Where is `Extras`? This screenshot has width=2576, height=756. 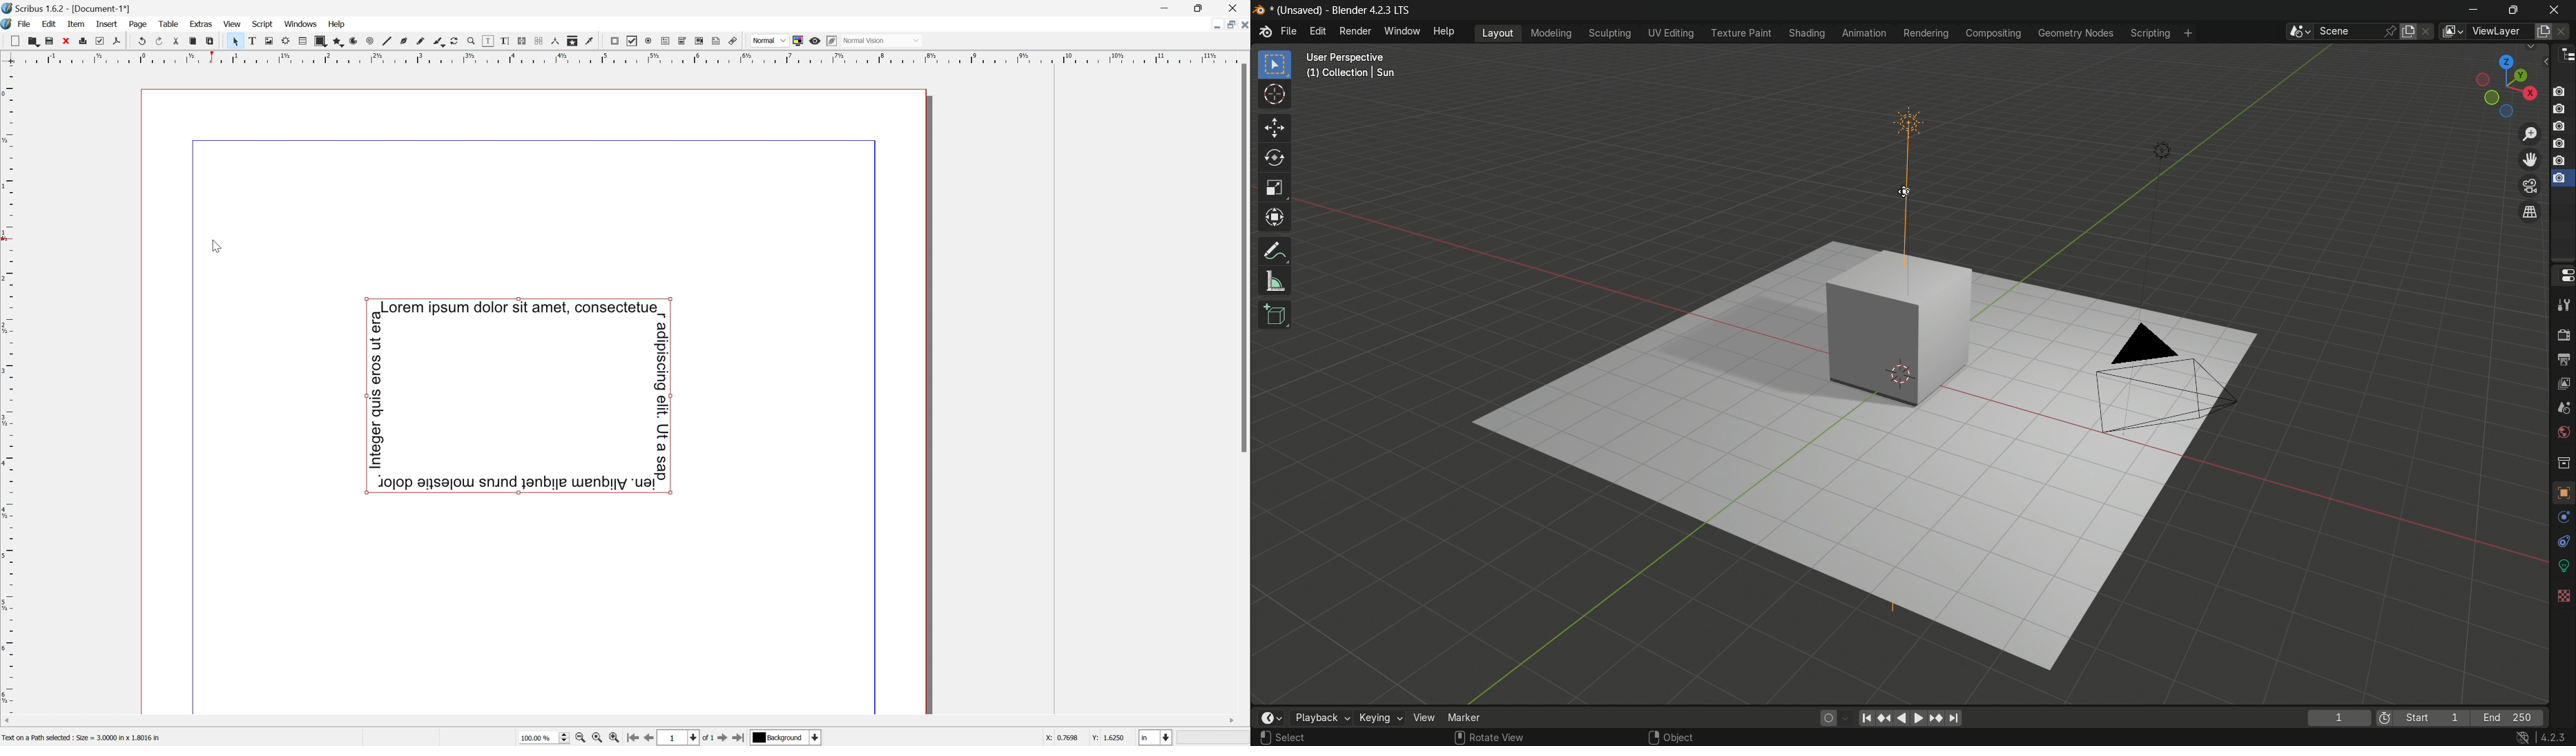 Extras is located at coordinates (202, 25).